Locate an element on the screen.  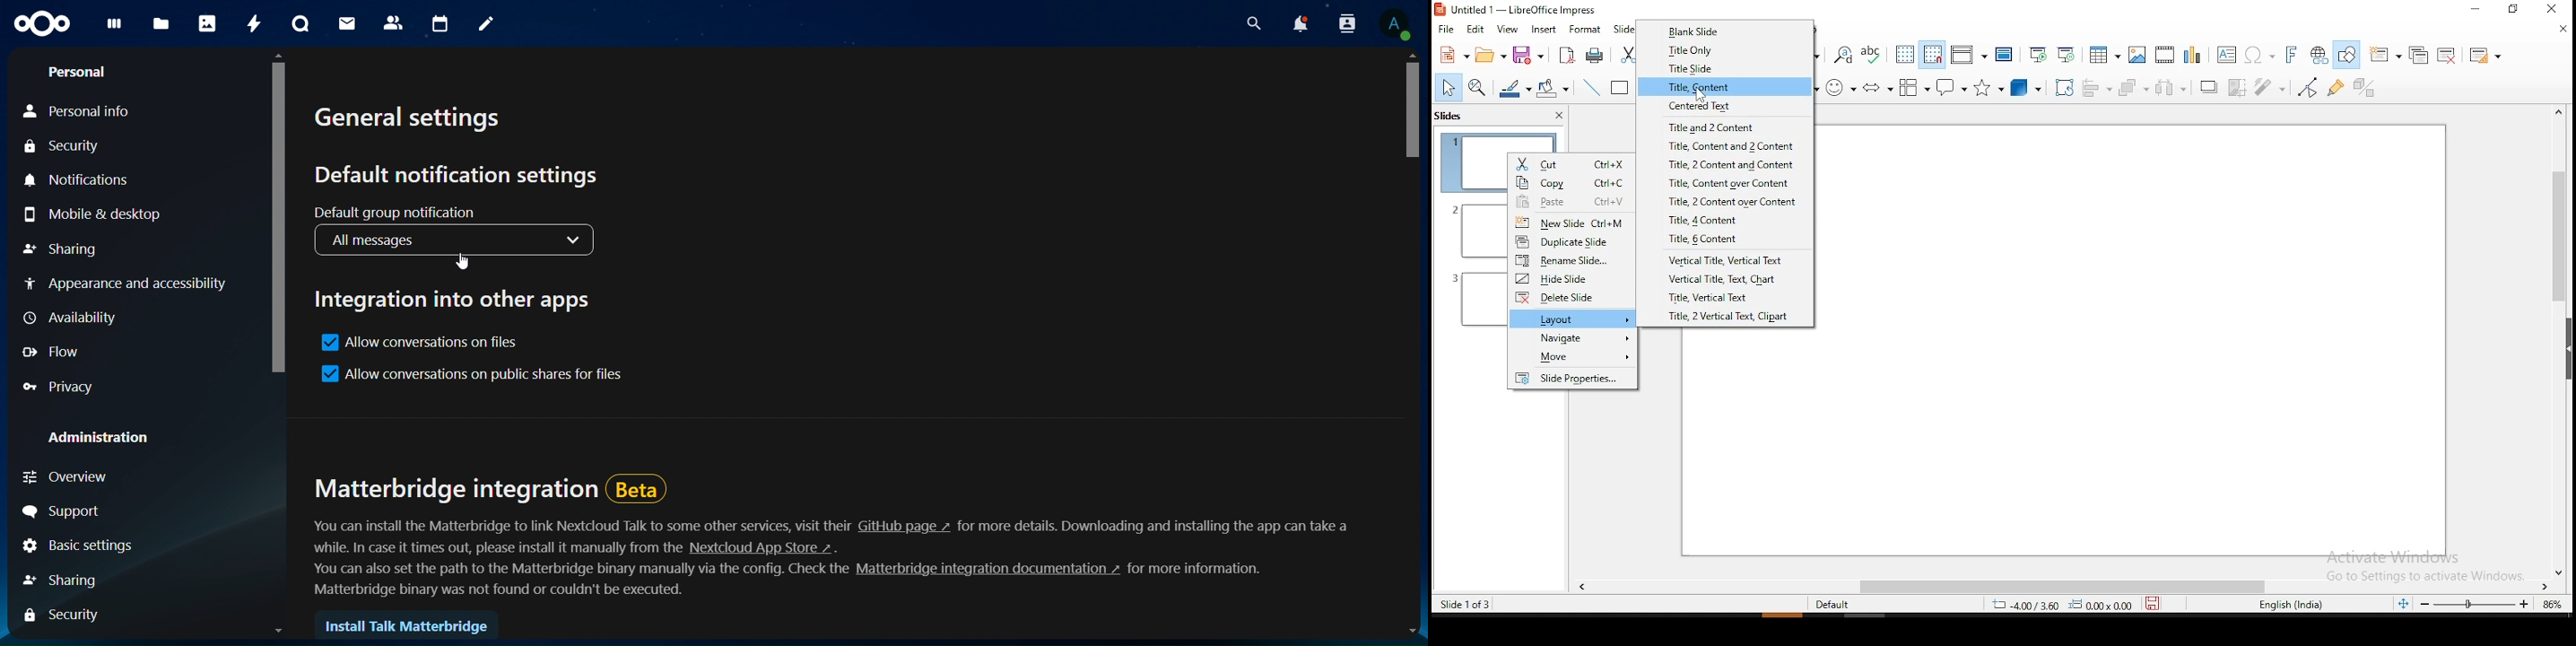
arrange is located at coordinates (2133, 87).